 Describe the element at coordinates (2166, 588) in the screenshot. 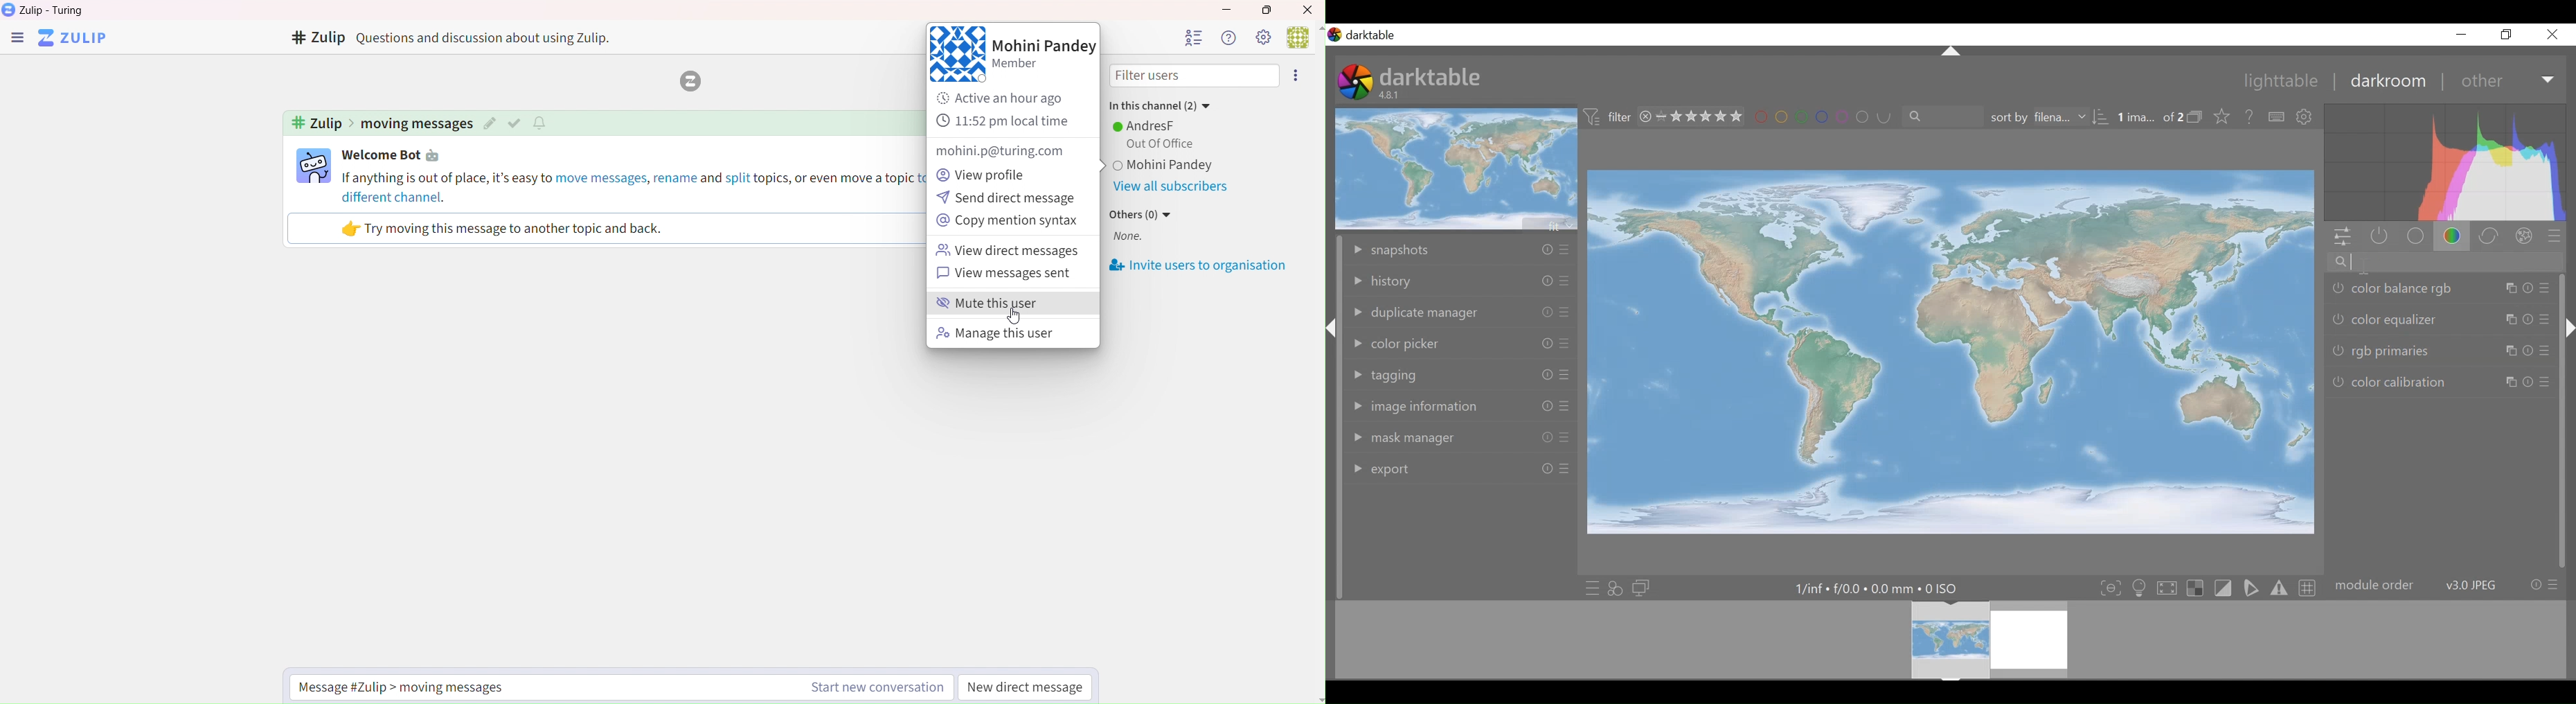

I see `toggle high quality processing` at that location.